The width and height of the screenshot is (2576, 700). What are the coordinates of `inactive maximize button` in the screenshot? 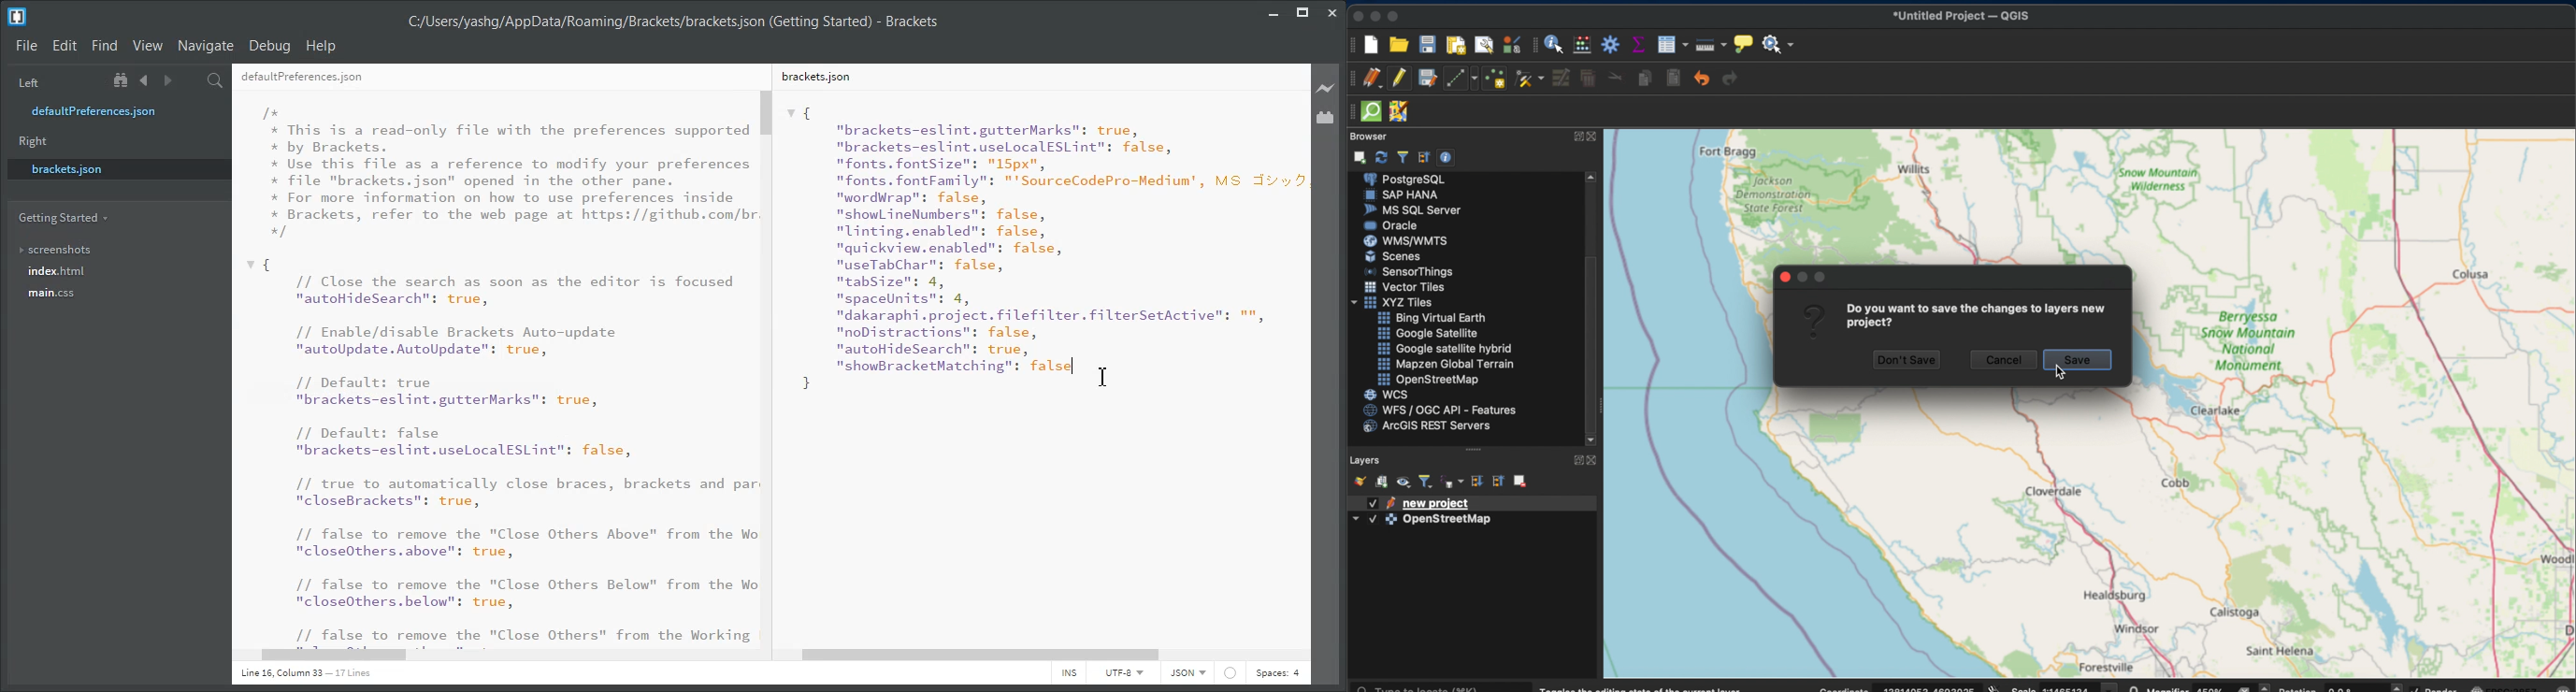 It's located at (1822, 277).